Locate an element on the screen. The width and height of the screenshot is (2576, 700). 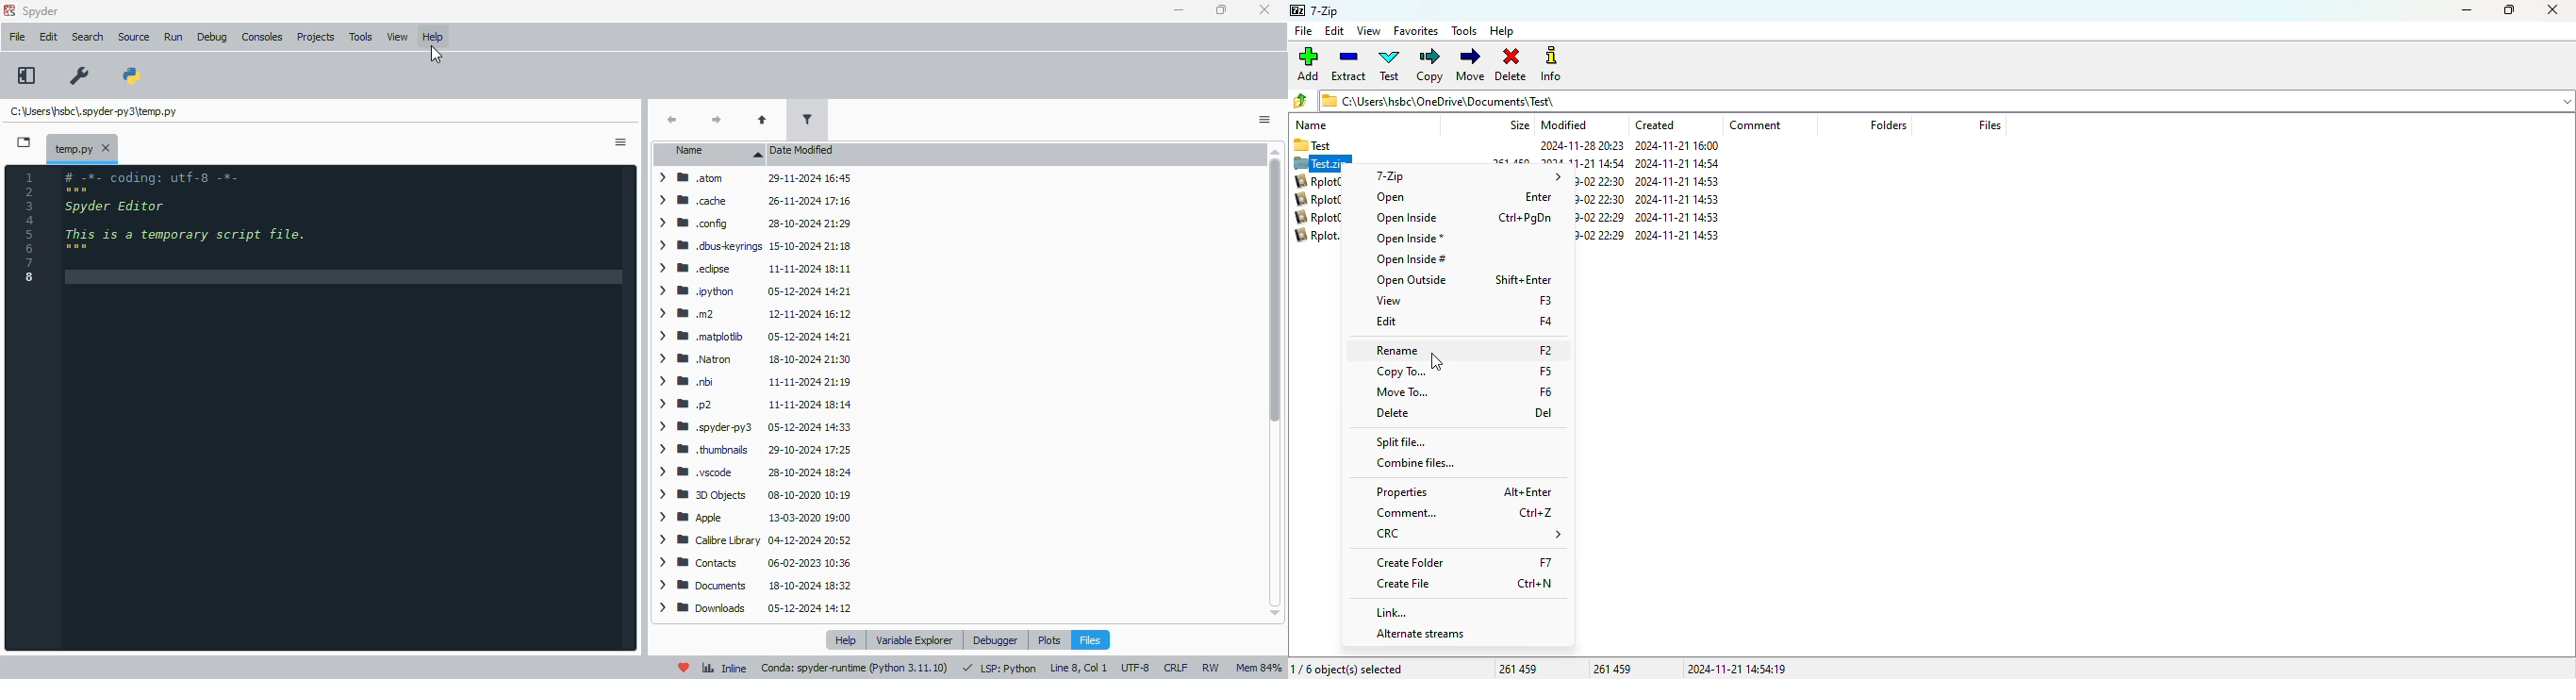
LSP: python is located at coordinates (999, 669).